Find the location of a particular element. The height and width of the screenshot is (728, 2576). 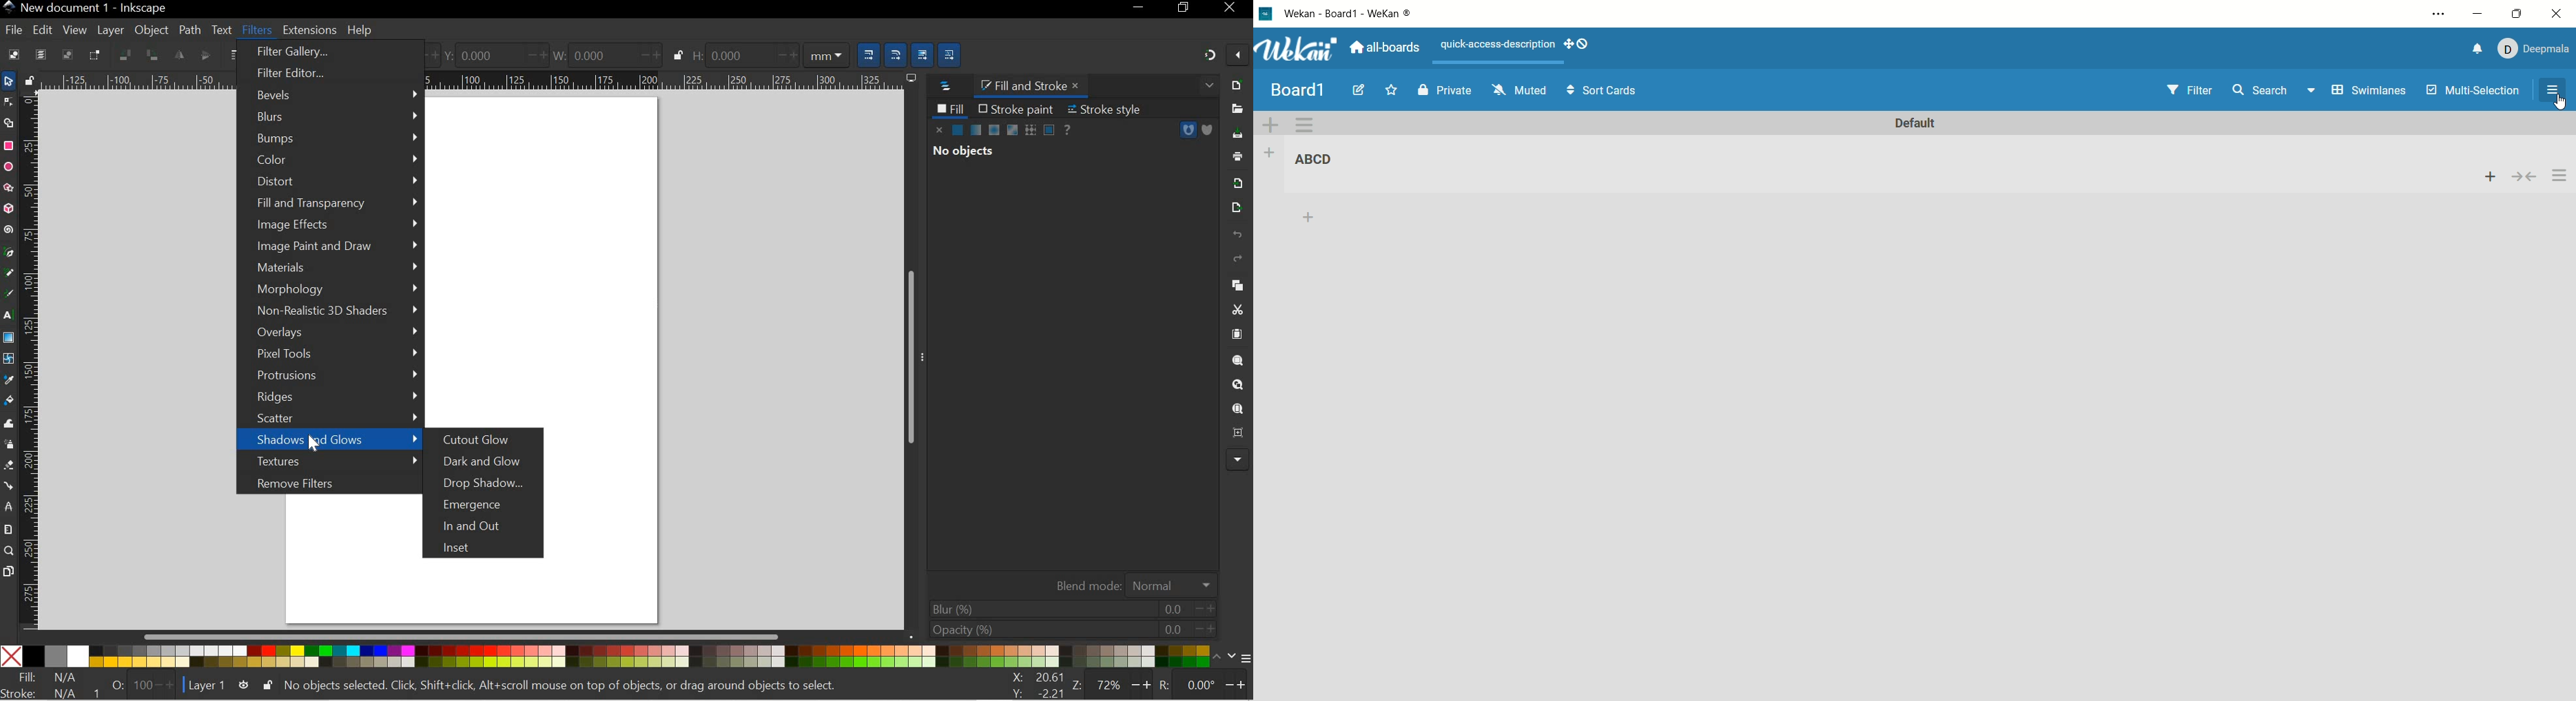

ZOOM DRAWING is located at coordinates (1237, 385).